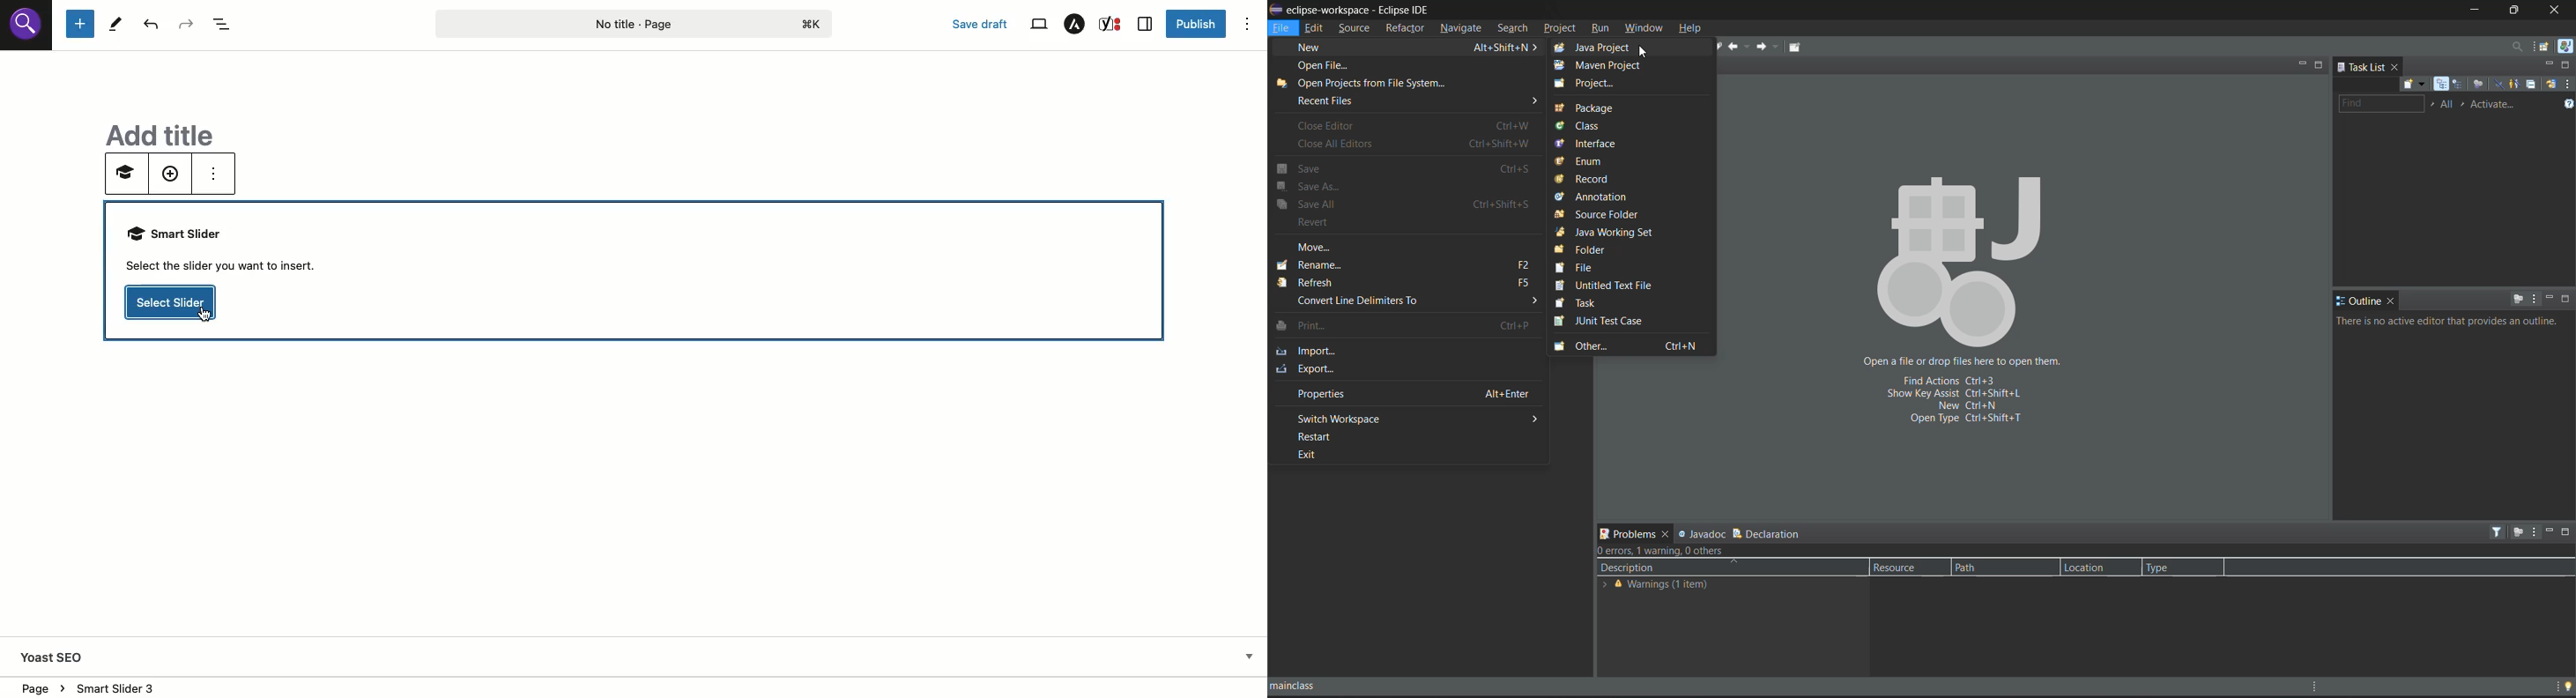 This screenshot has height=700, width=2576. What do you see at coordinates (152, 132) in the screenshot?
I see `Title` at bounding box center [152, 132].